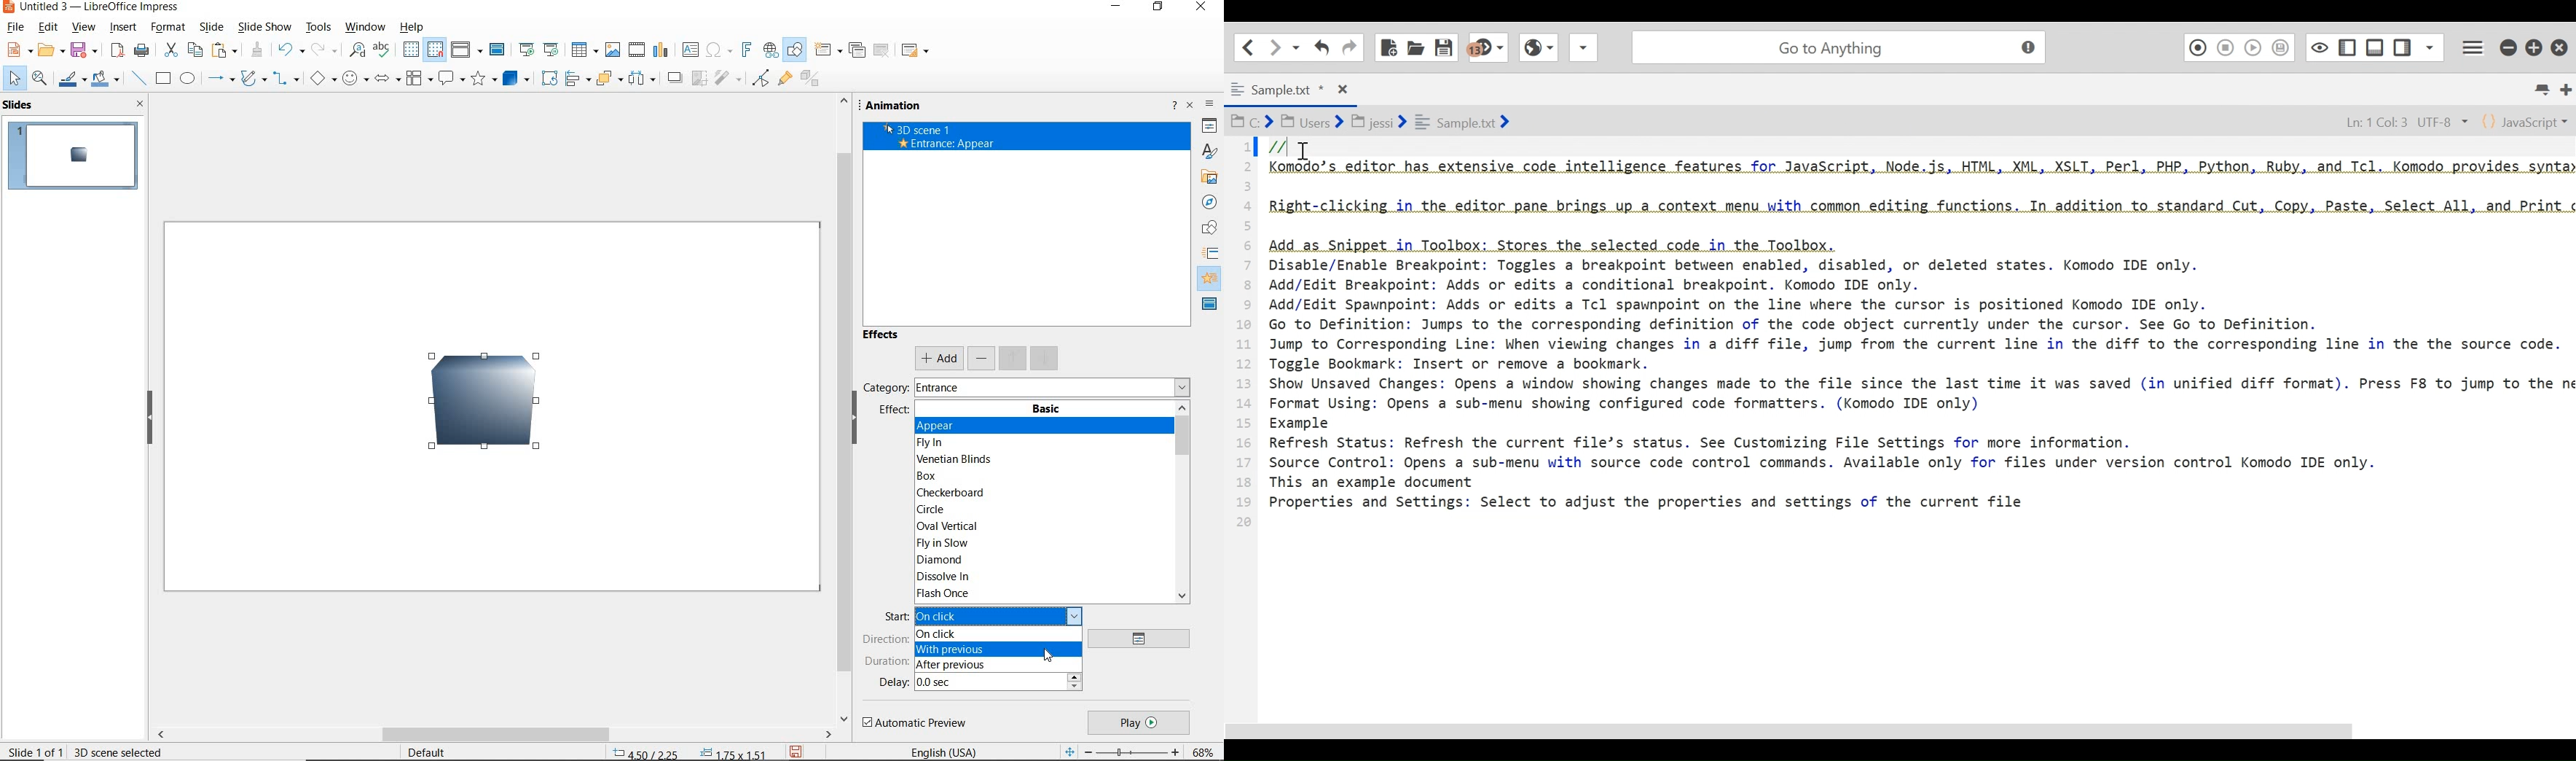 This screenshot has width=2576, height=784. Describe the element at coordinates (885, 639) in the screenshot. I see `direction` at that location.